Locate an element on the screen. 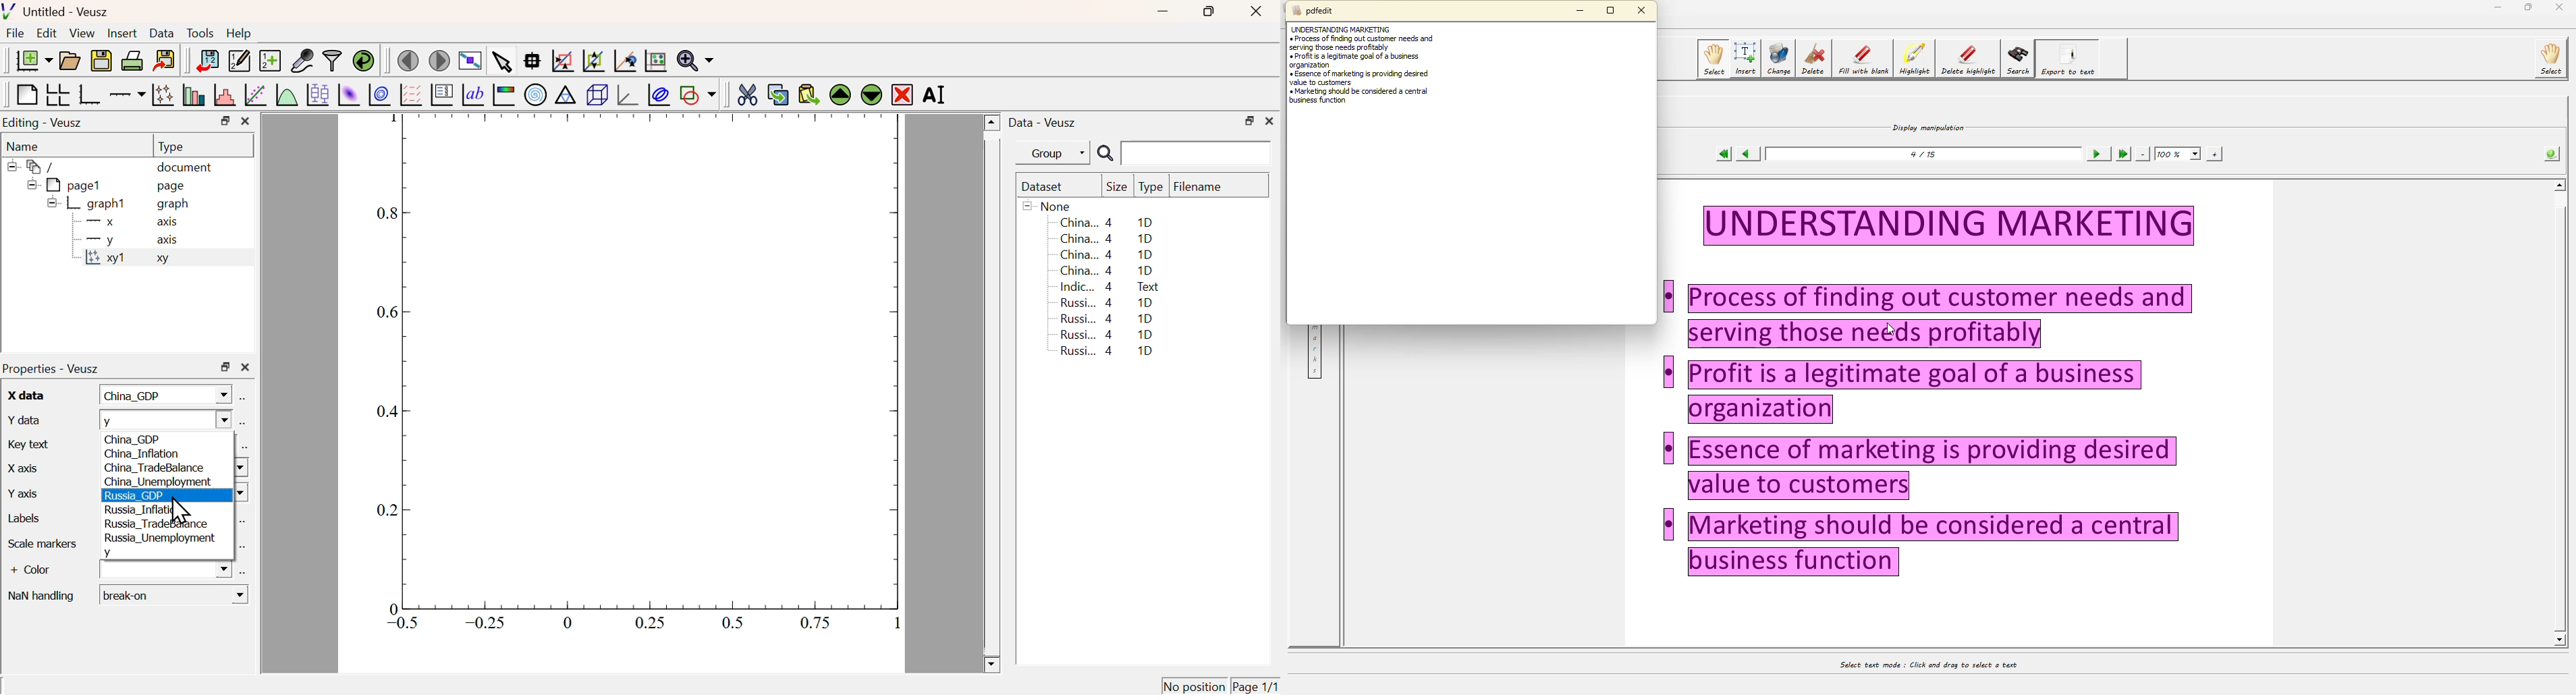  Export to graphics format is located at coordinates (165, 59).